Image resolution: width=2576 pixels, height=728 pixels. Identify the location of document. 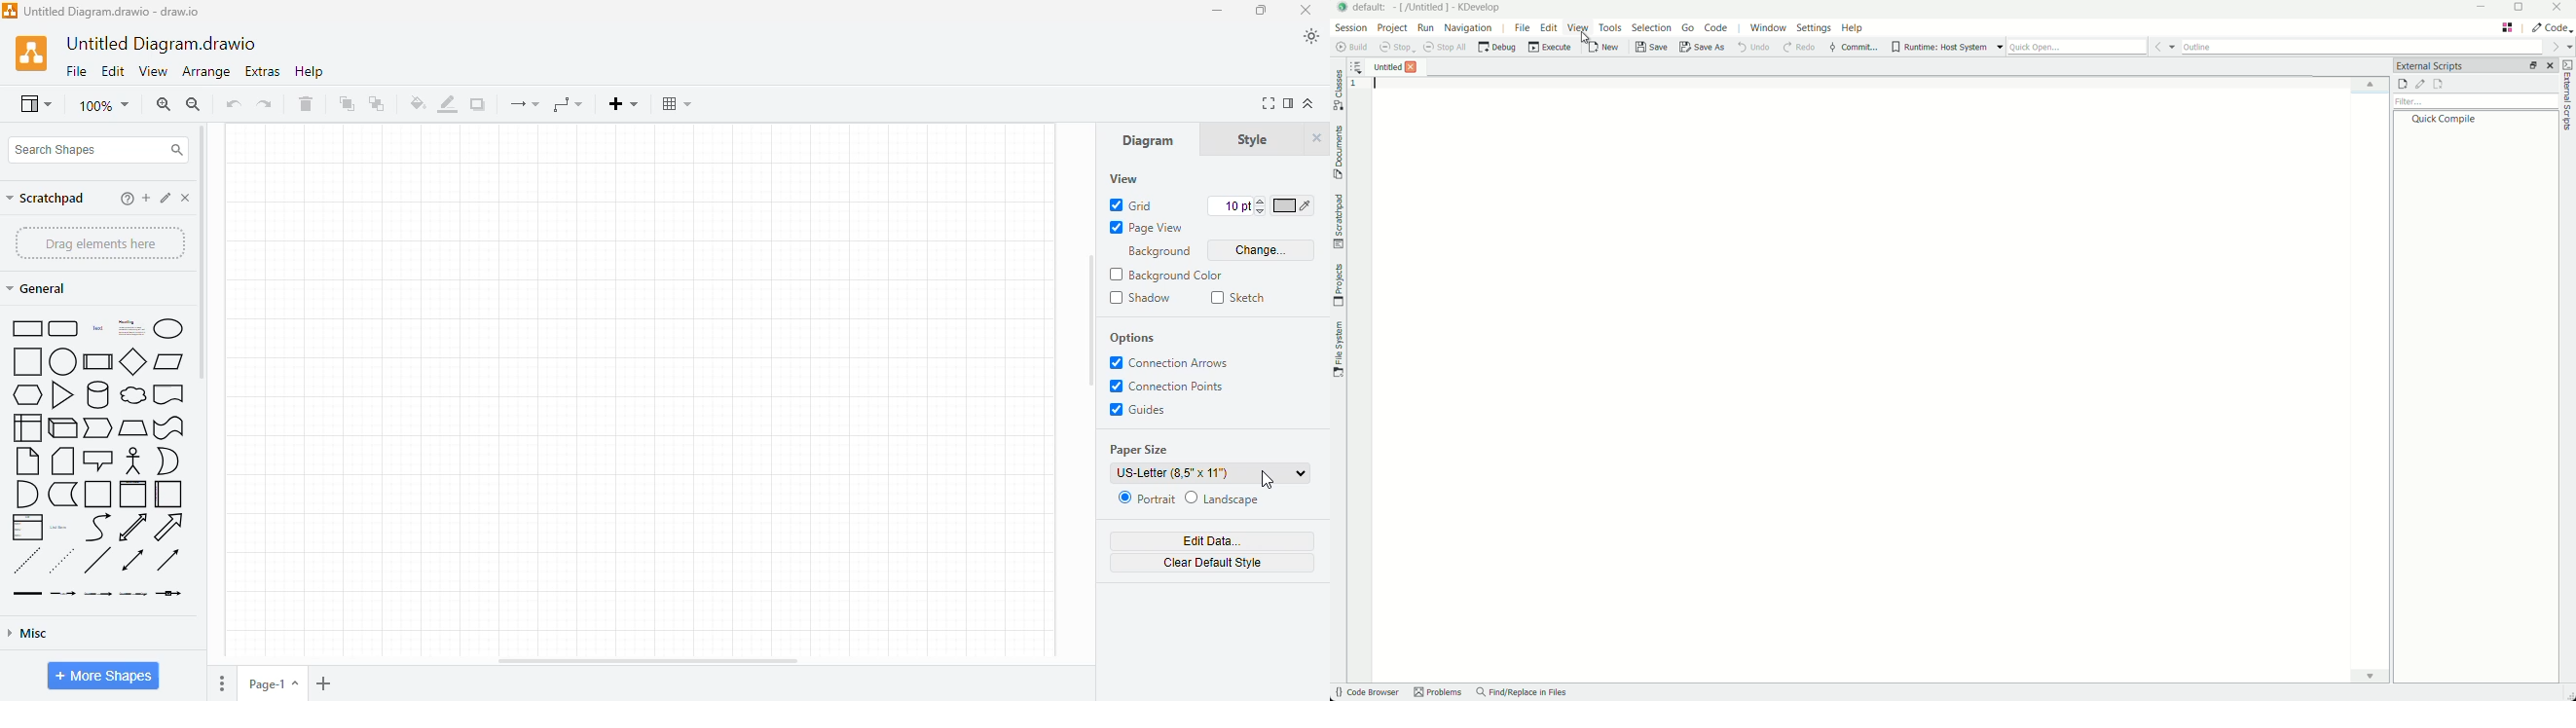
(168, 394).